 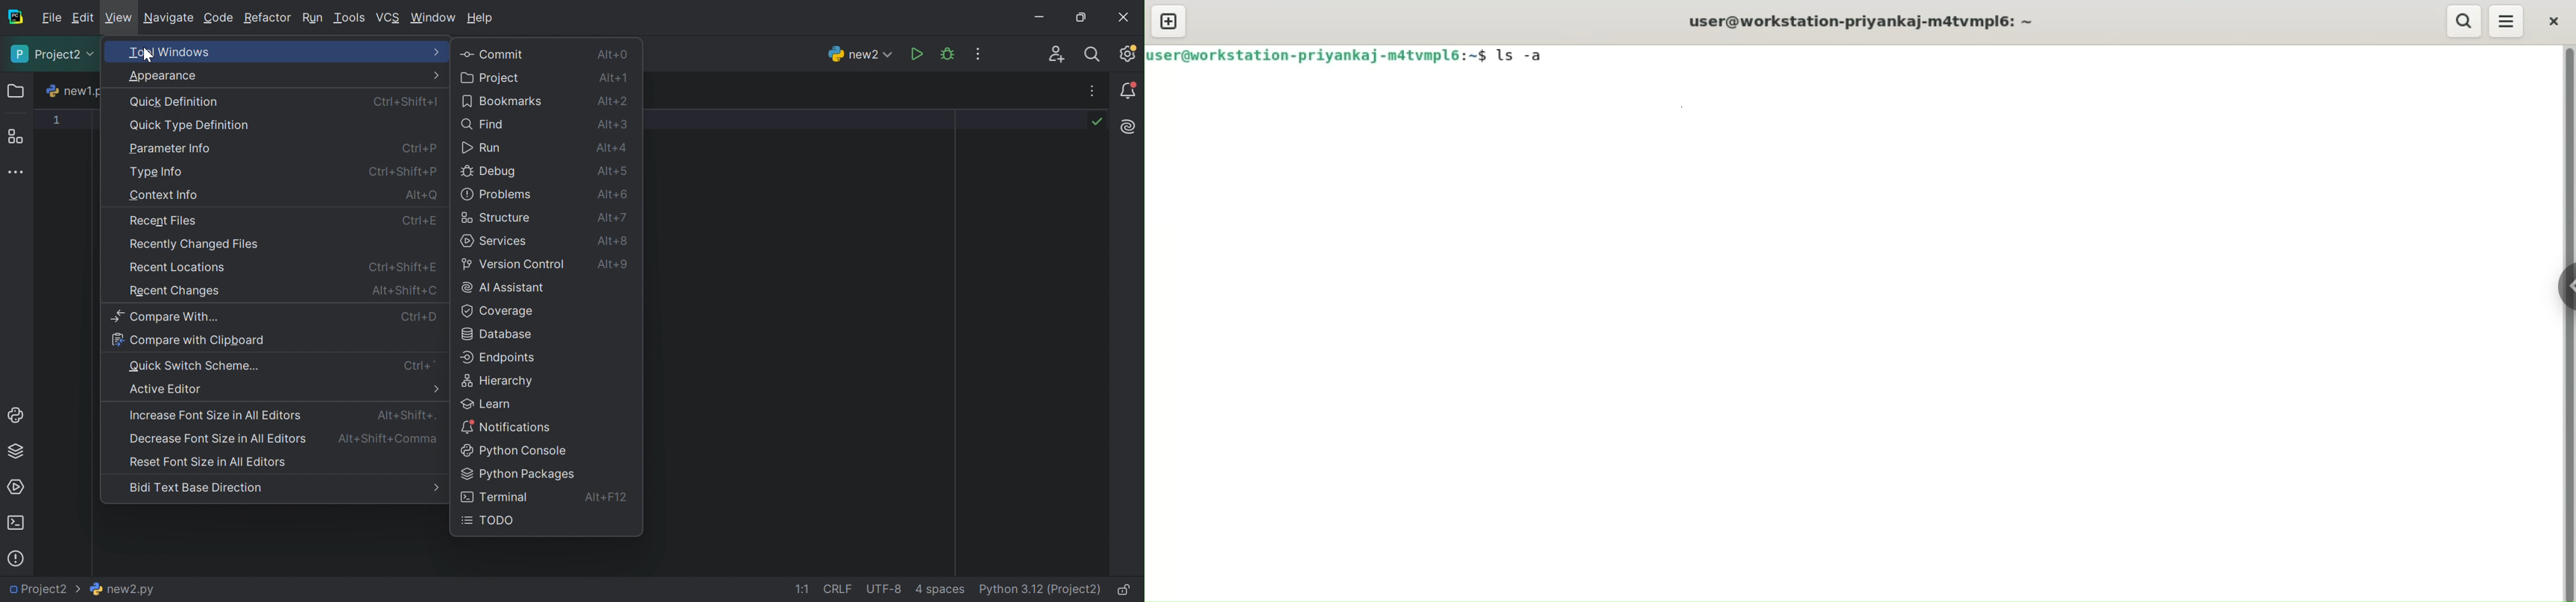 I want to click on Type info, so click(x=156, y=171).